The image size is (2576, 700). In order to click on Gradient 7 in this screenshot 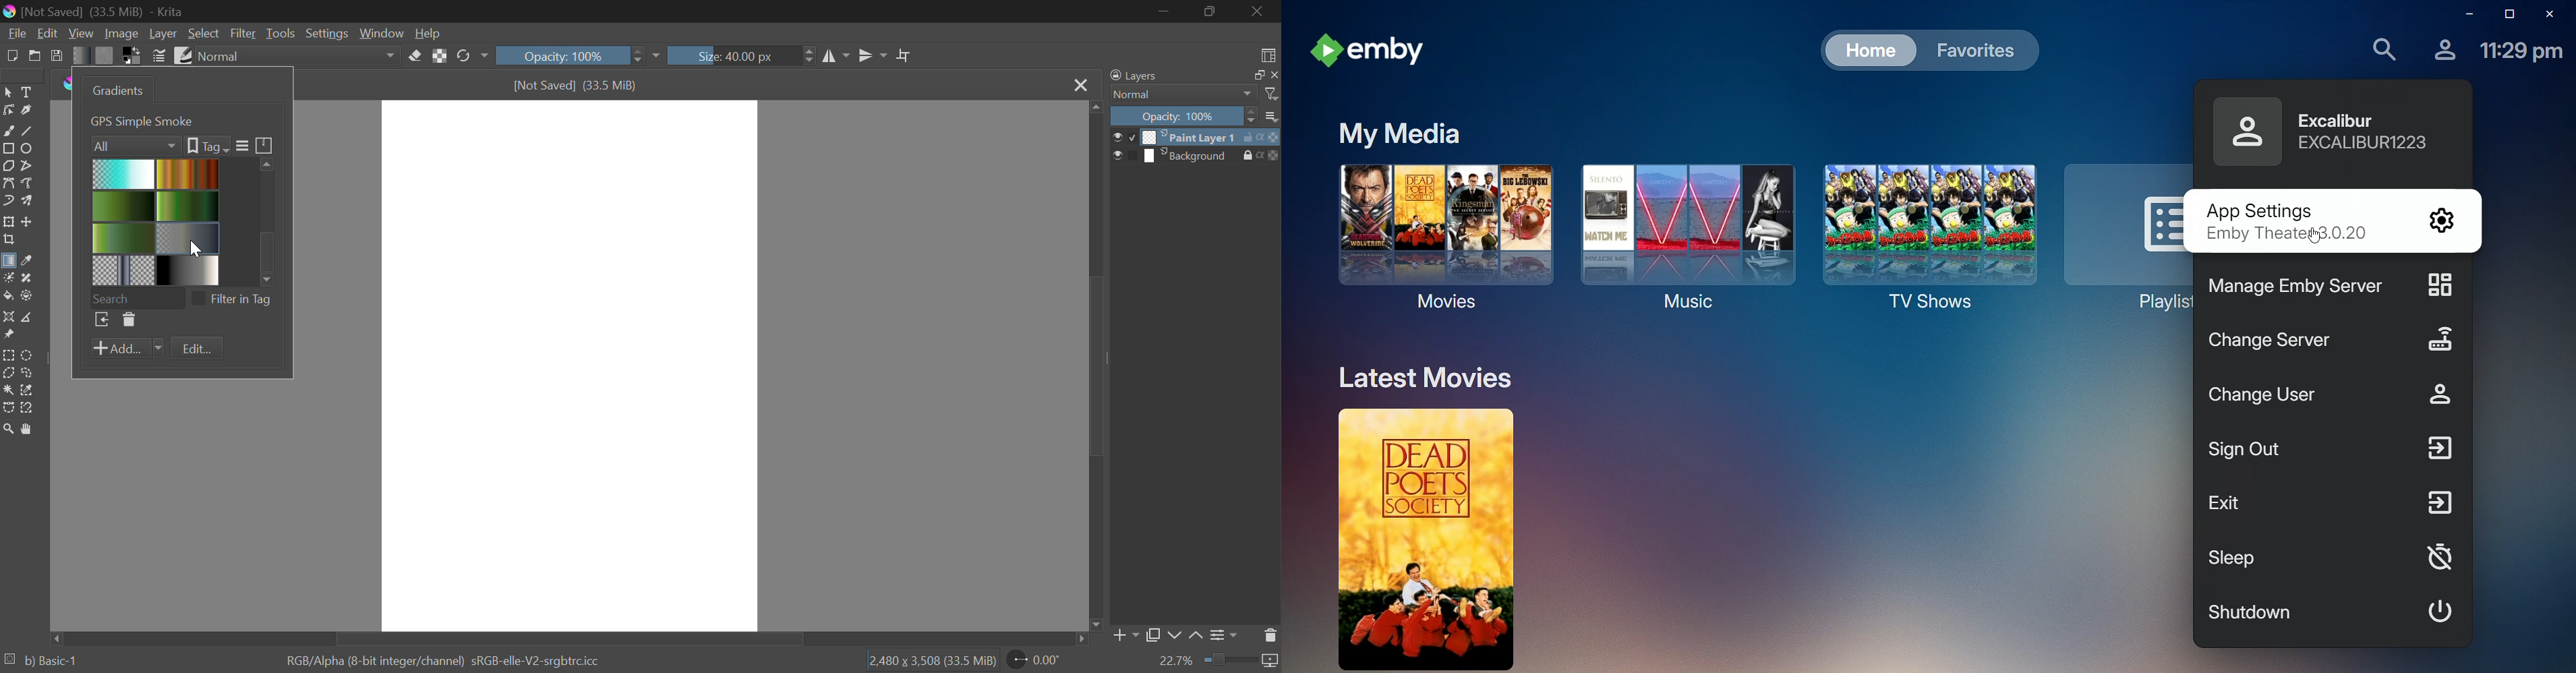, I will do `click(124, 270)`.